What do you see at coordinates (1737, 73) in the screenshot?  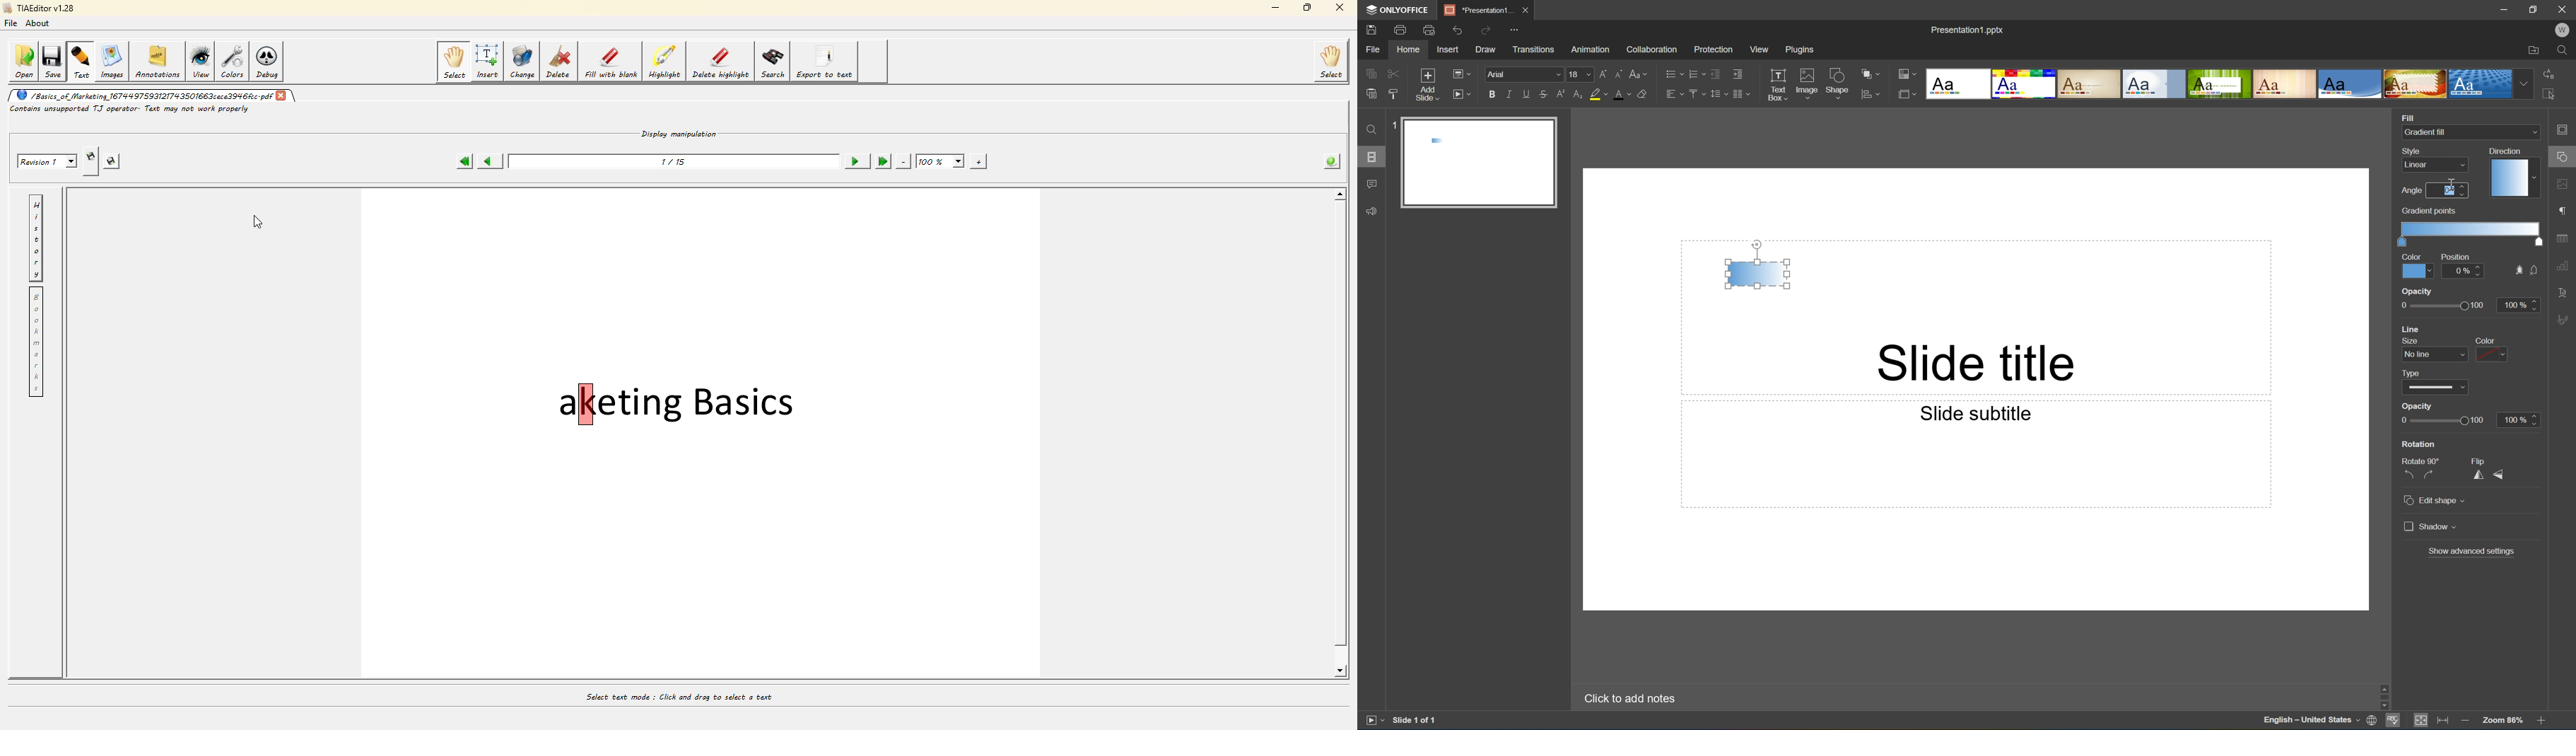 I see `Increase indent` at bounding box center [1737, 73].